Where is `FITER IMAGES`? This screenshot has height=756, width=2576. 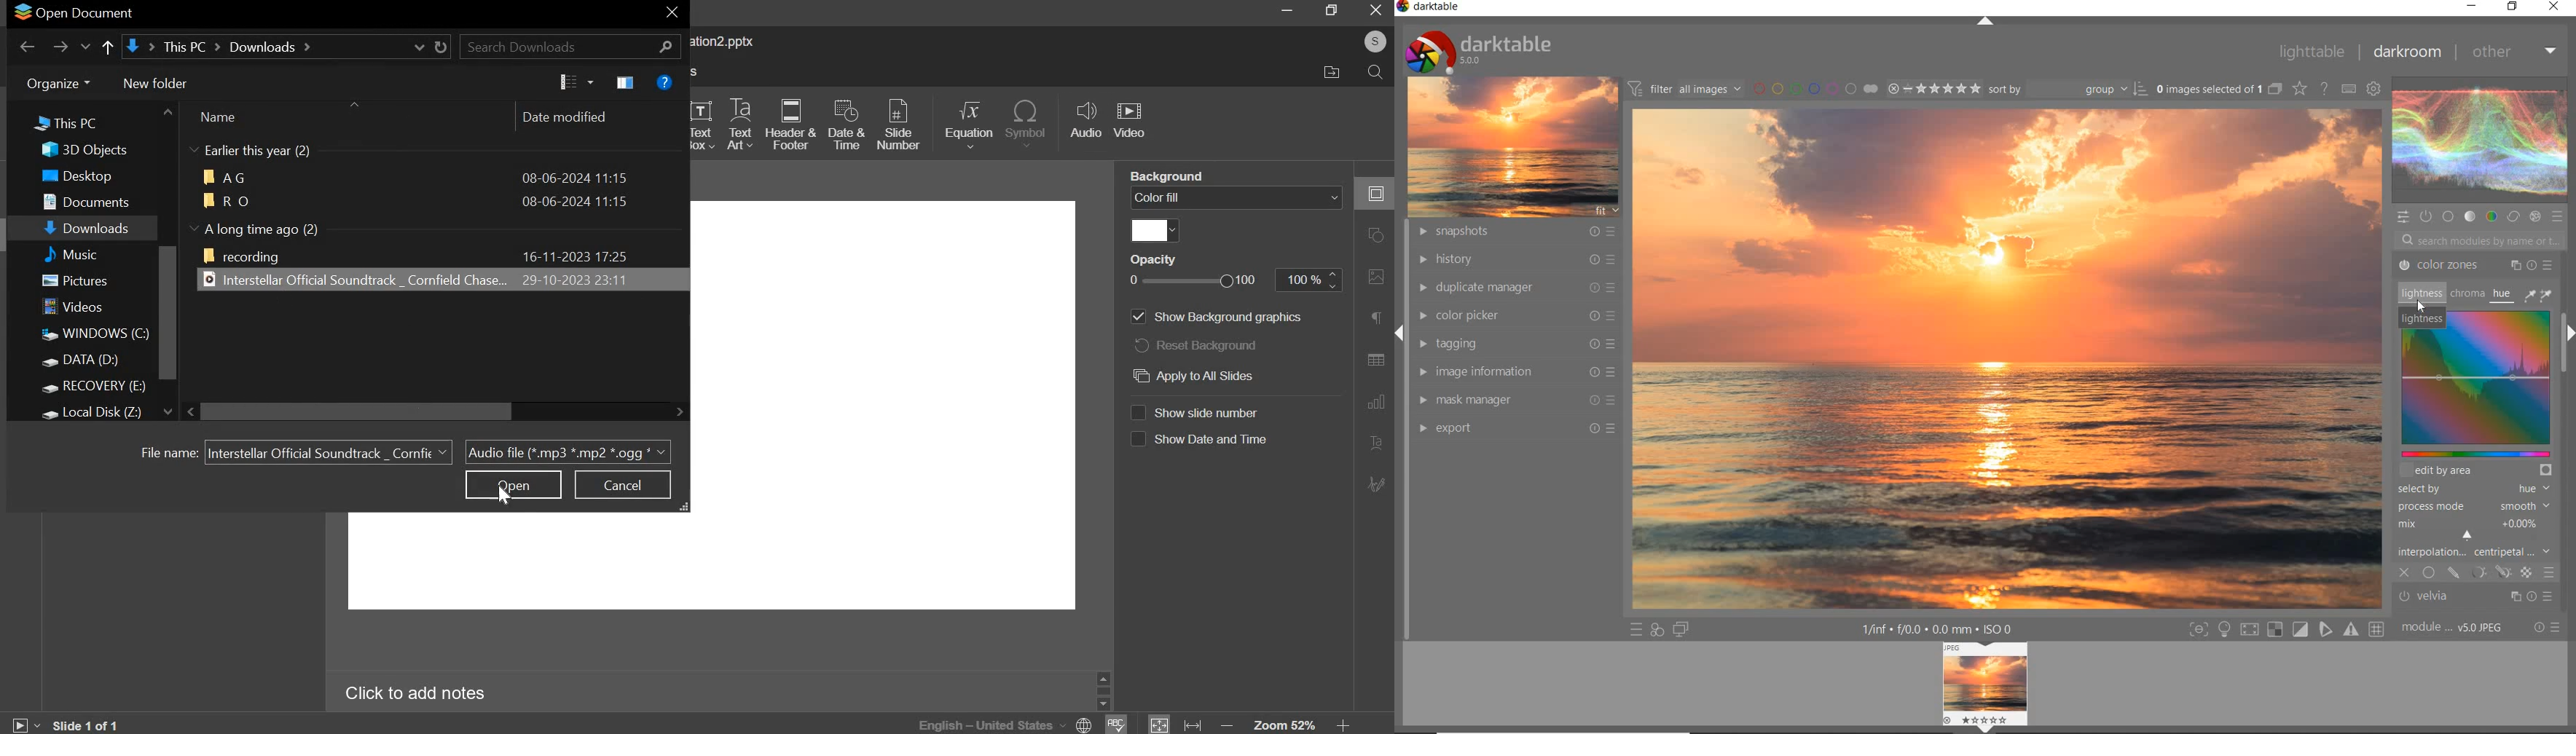 FITER IMAGES is located at coordinates (1684, 88).